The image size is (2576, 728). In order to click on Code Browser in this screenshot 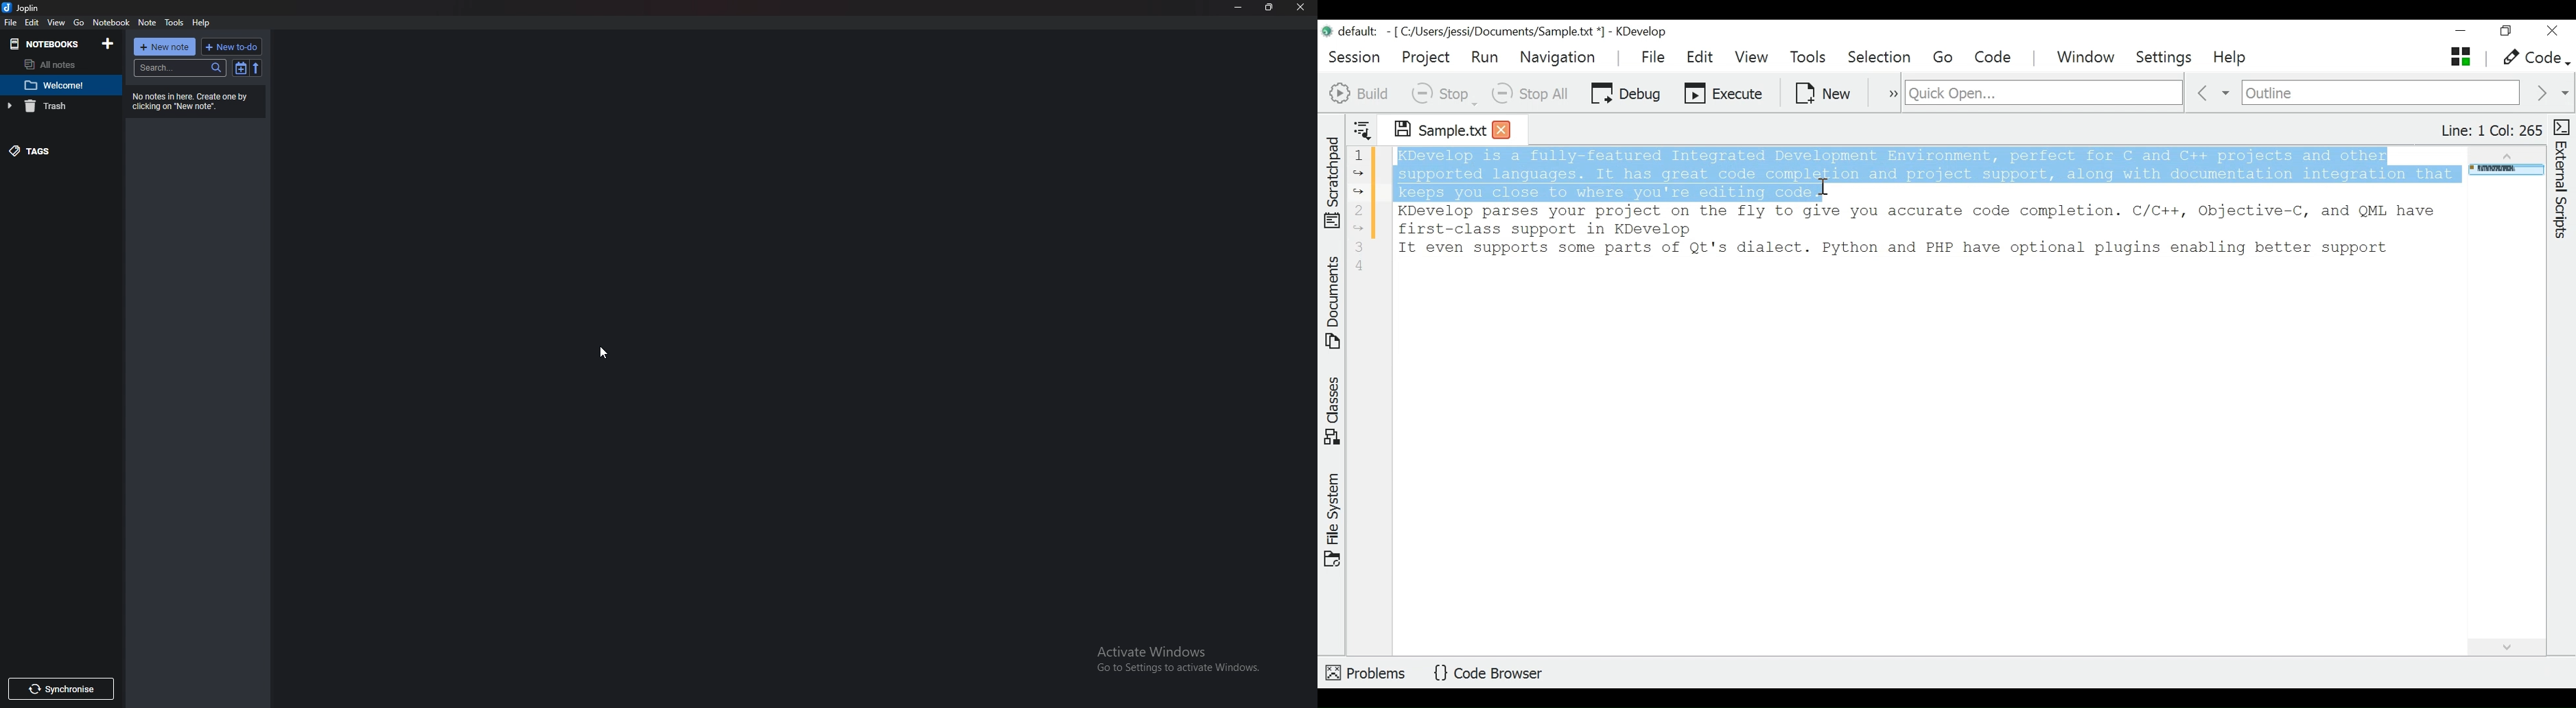, I will do `click(1493, 674)`.